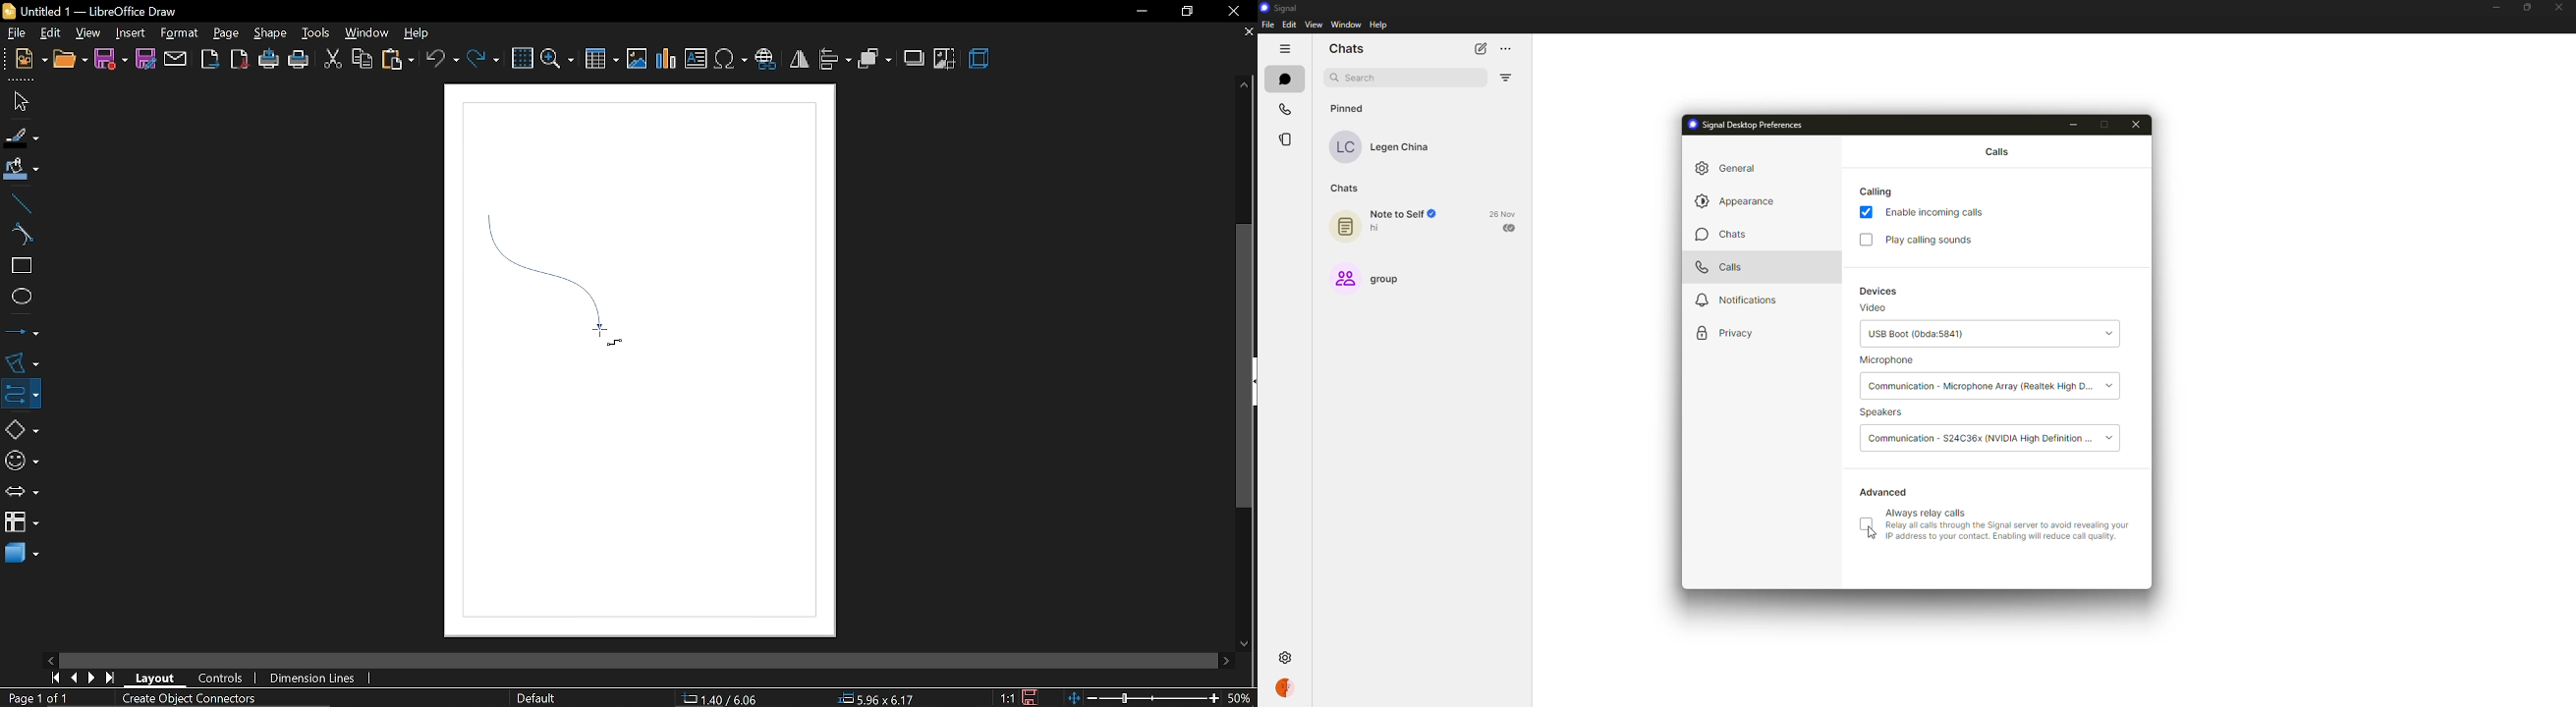  What do you see at coordinates (417, 32) in the screenshot?
I see `help` at bounding box center [417, 32].